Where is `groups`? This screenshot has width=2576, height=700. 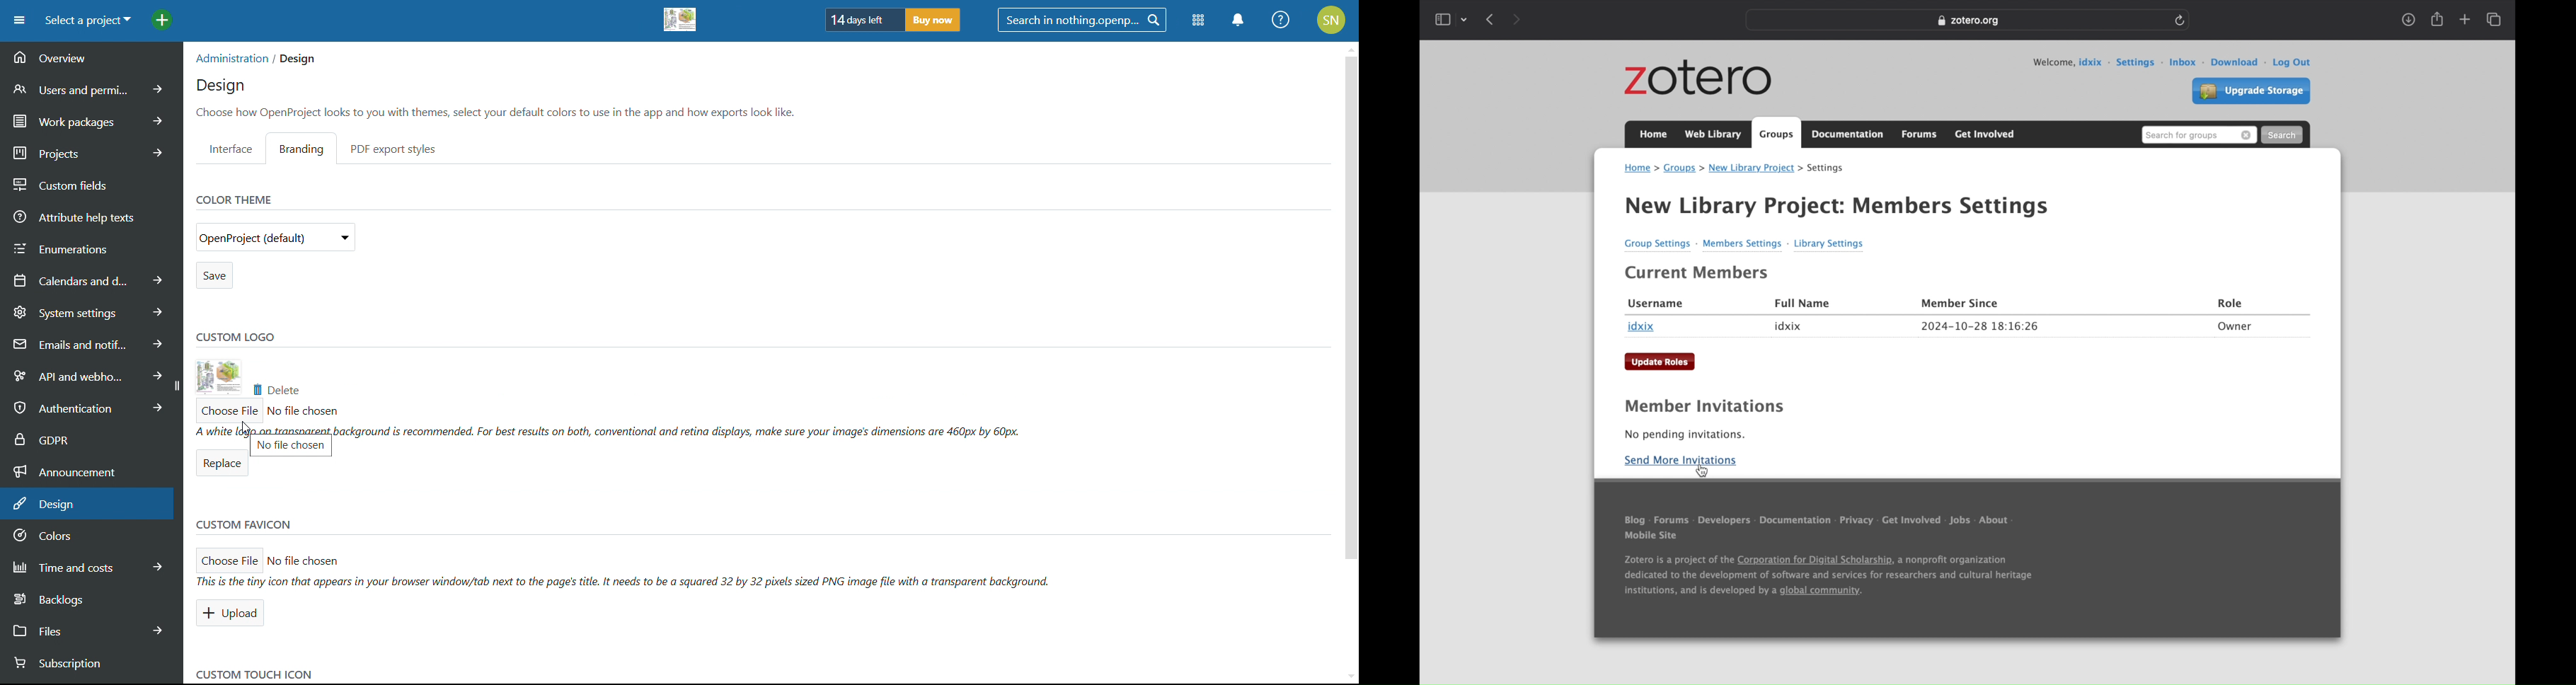
groups is located at coordinates (1684, 168).